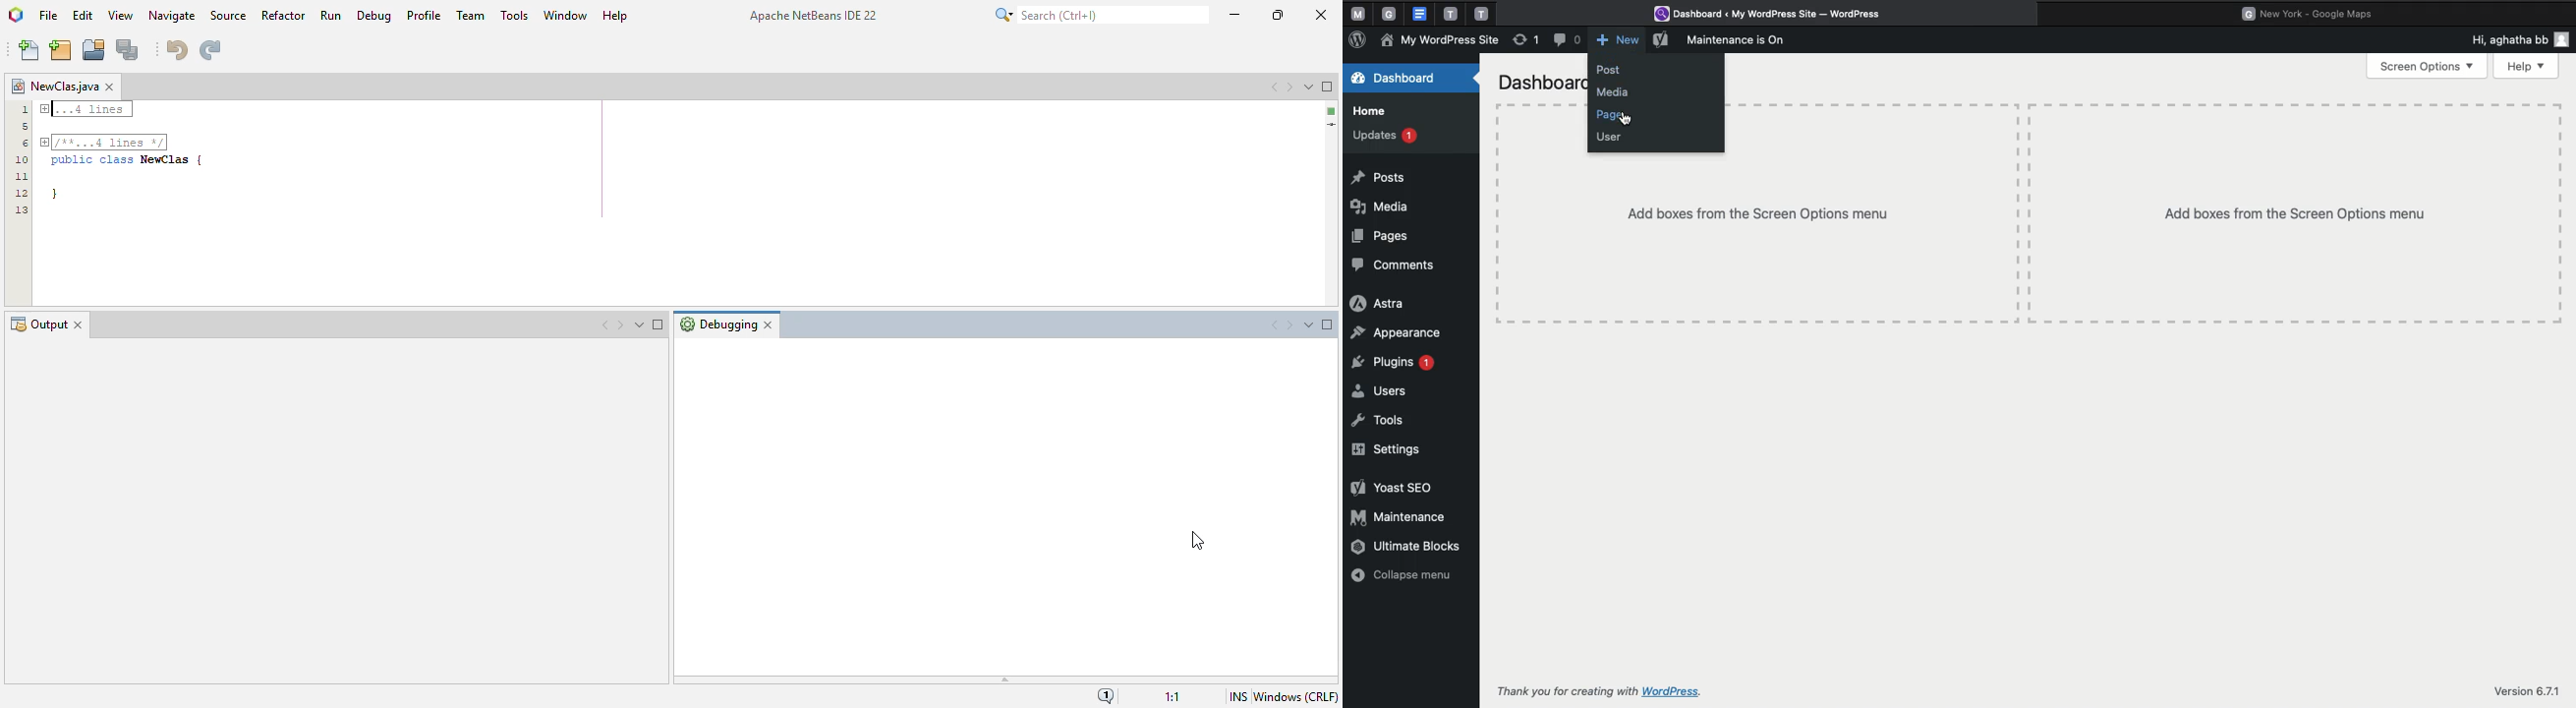 This screenshot has height=728, width=2576. Describe the element at coordinates (1483, 13) in the screenshot. I see `tab` at that location.